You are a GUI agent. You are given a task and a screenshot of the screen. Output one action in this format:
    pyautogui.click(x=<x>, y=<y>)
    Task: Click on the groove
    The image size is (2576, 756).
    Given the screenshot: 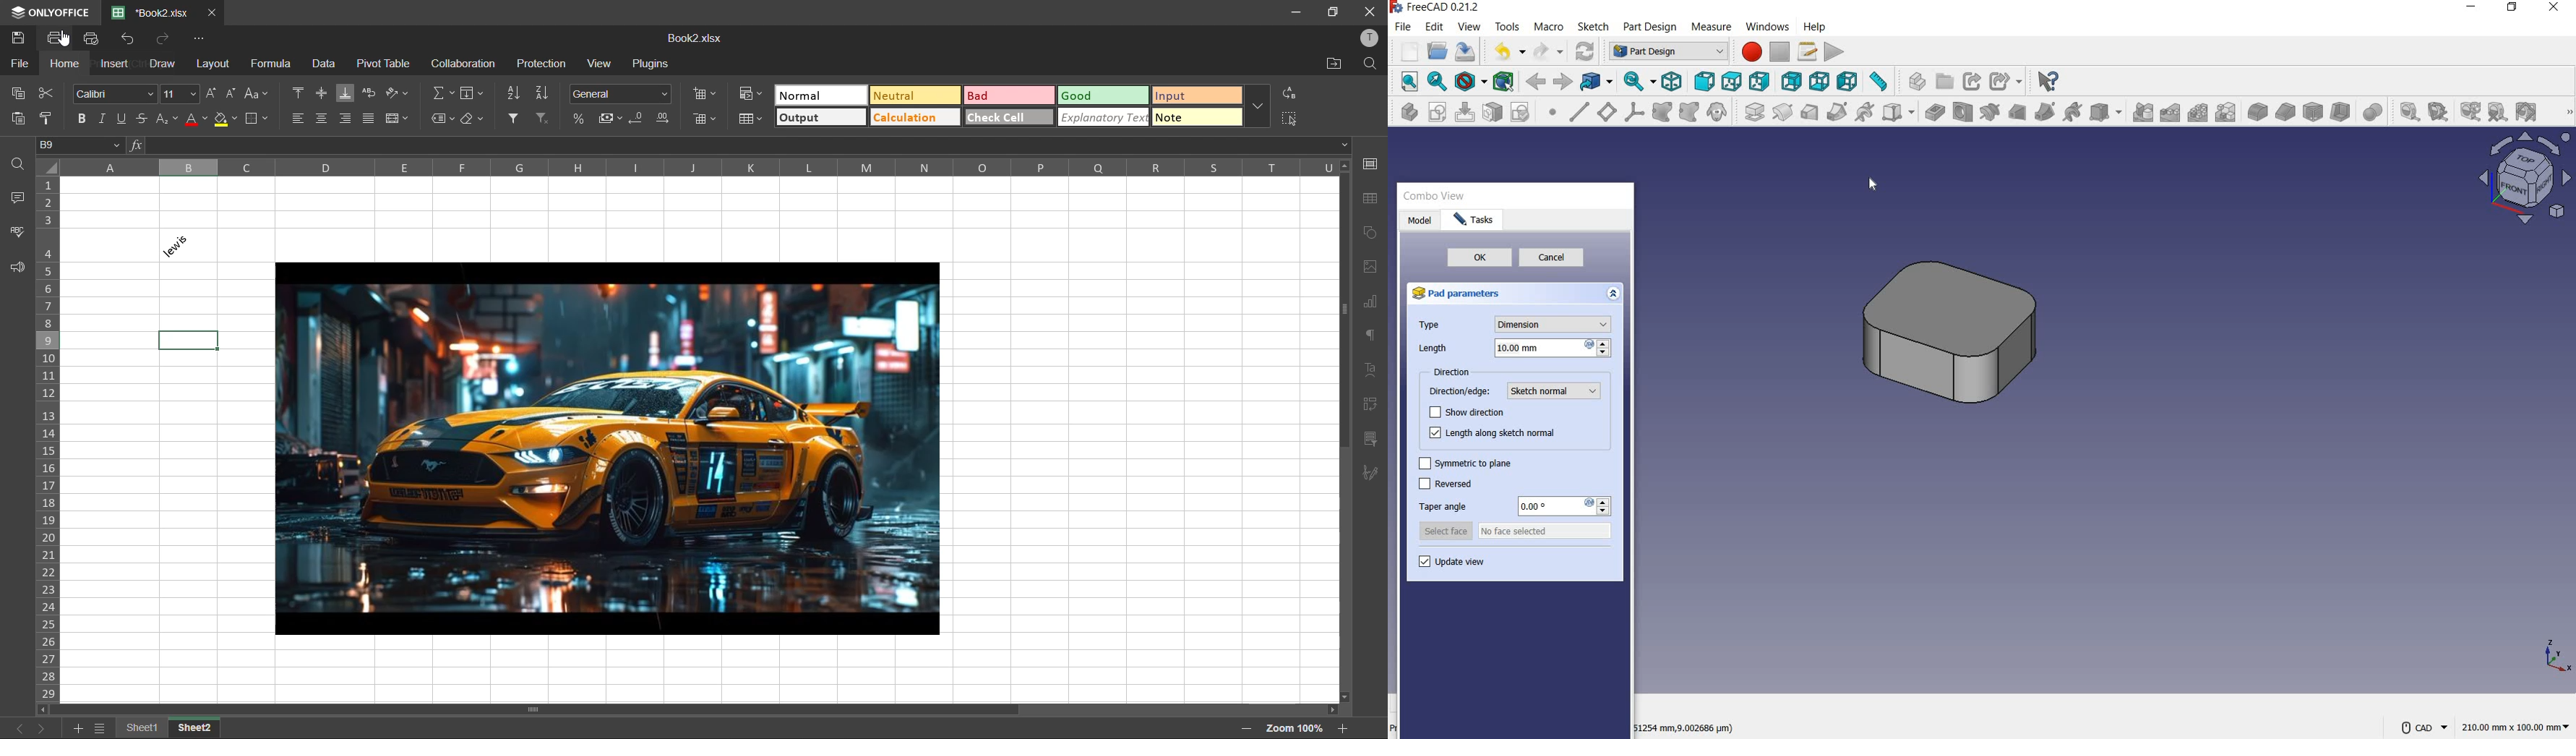 What is the action you would take?
    pyautogui.click(x=1989, y=111)
    